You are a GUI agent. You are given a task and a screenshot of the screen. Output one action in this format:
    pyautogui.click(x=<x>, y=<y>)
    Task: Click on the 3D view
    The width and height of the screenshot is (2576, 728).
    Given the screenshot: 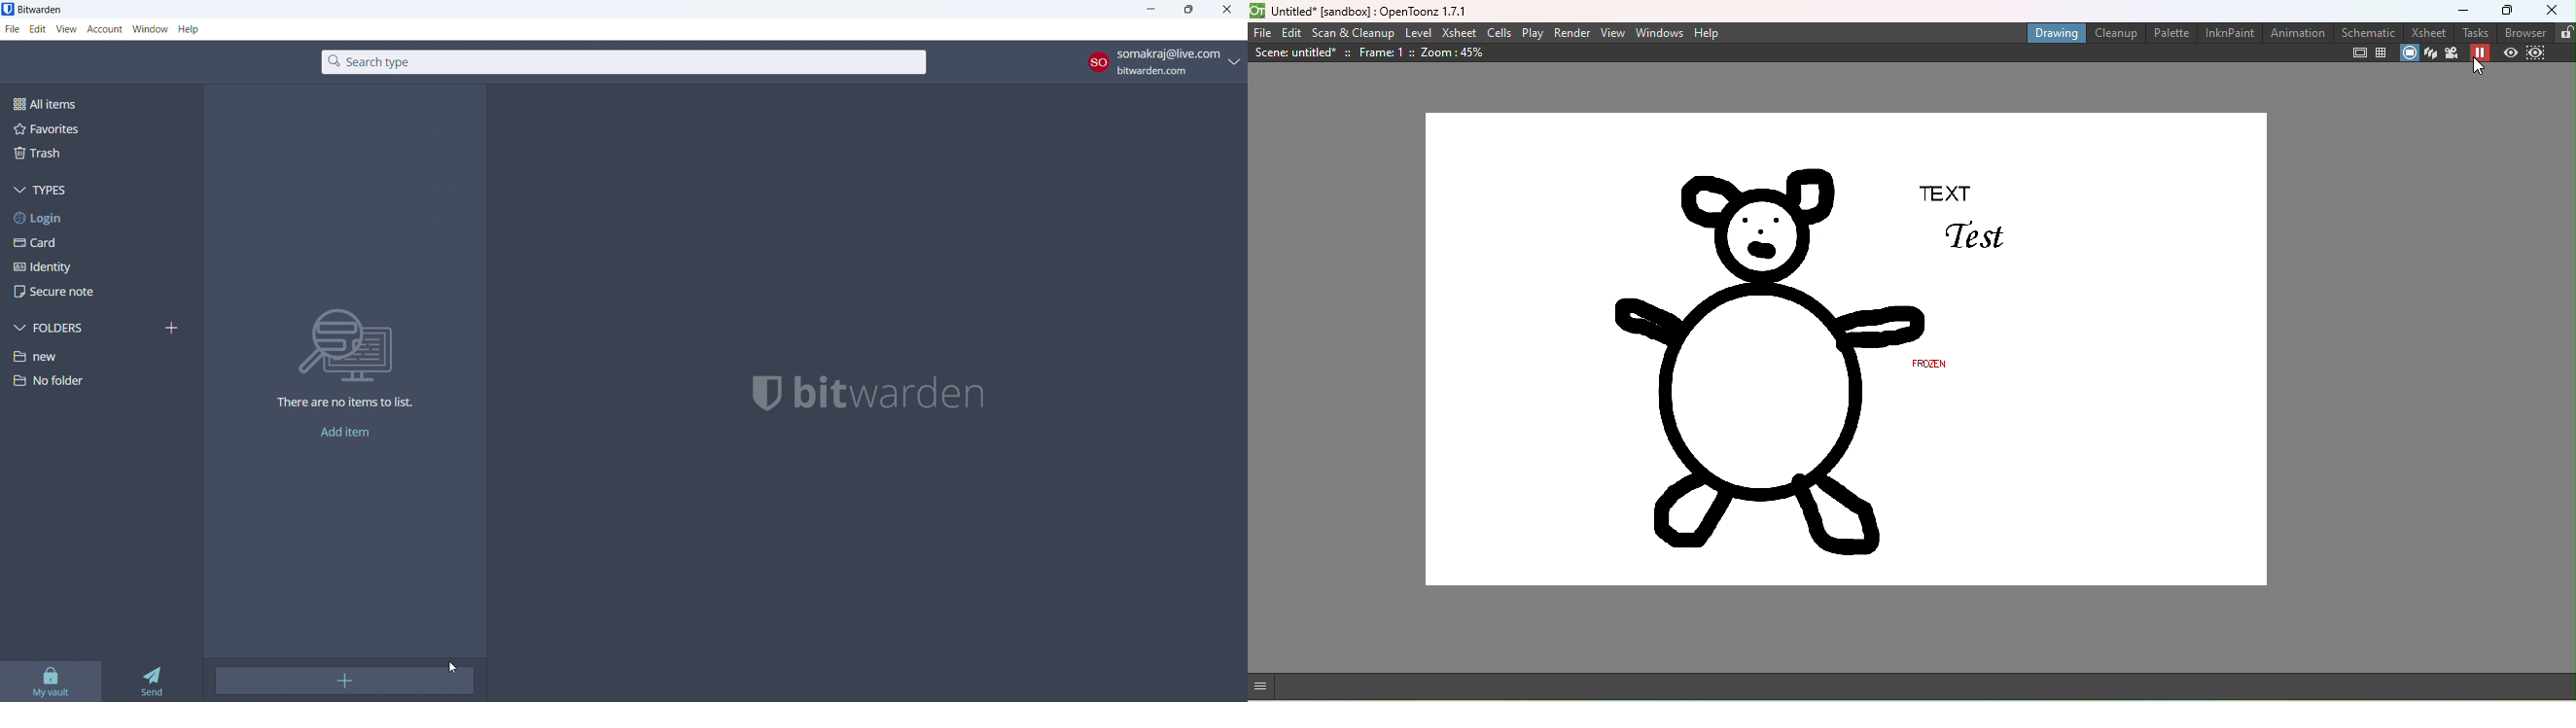 What is the action you would take?
    pyautogui.click(x=2430, y=53)
    